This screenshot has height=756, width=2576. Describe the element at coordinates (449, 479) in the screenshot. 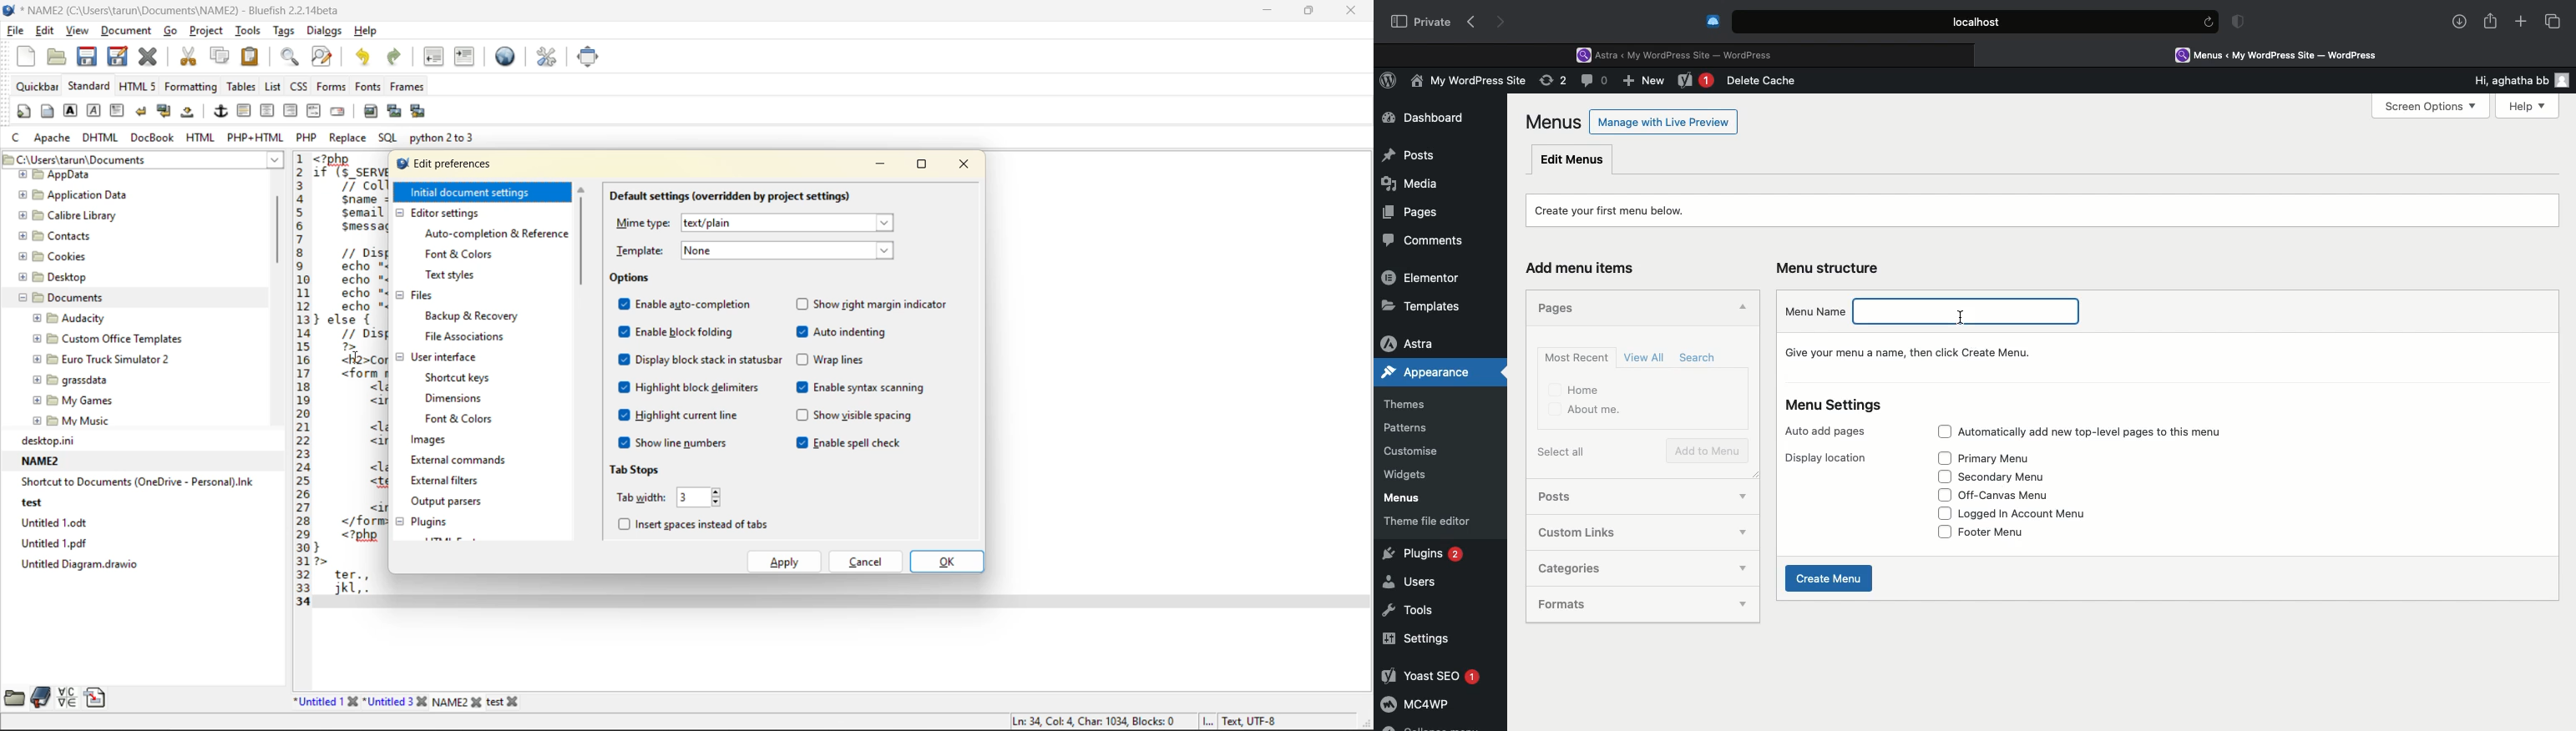

I see `external filters` at that location.